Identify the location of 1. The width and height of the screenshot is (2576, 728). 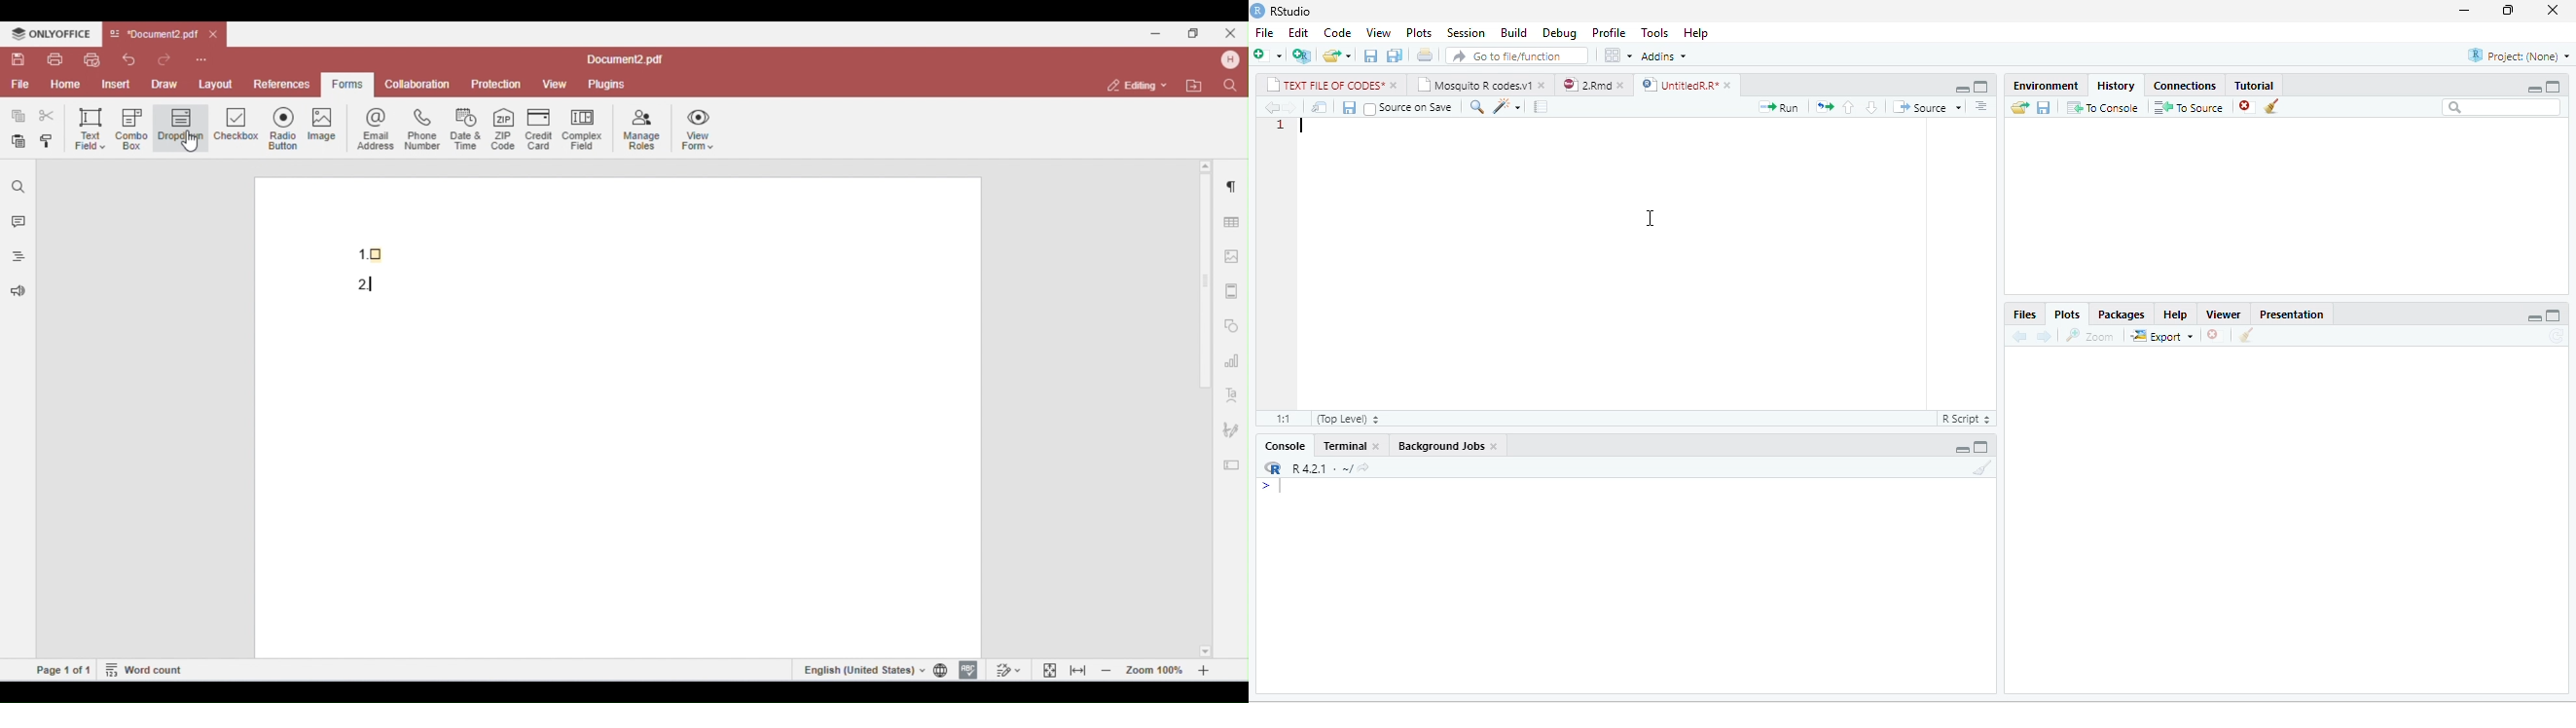
(1282, 126).